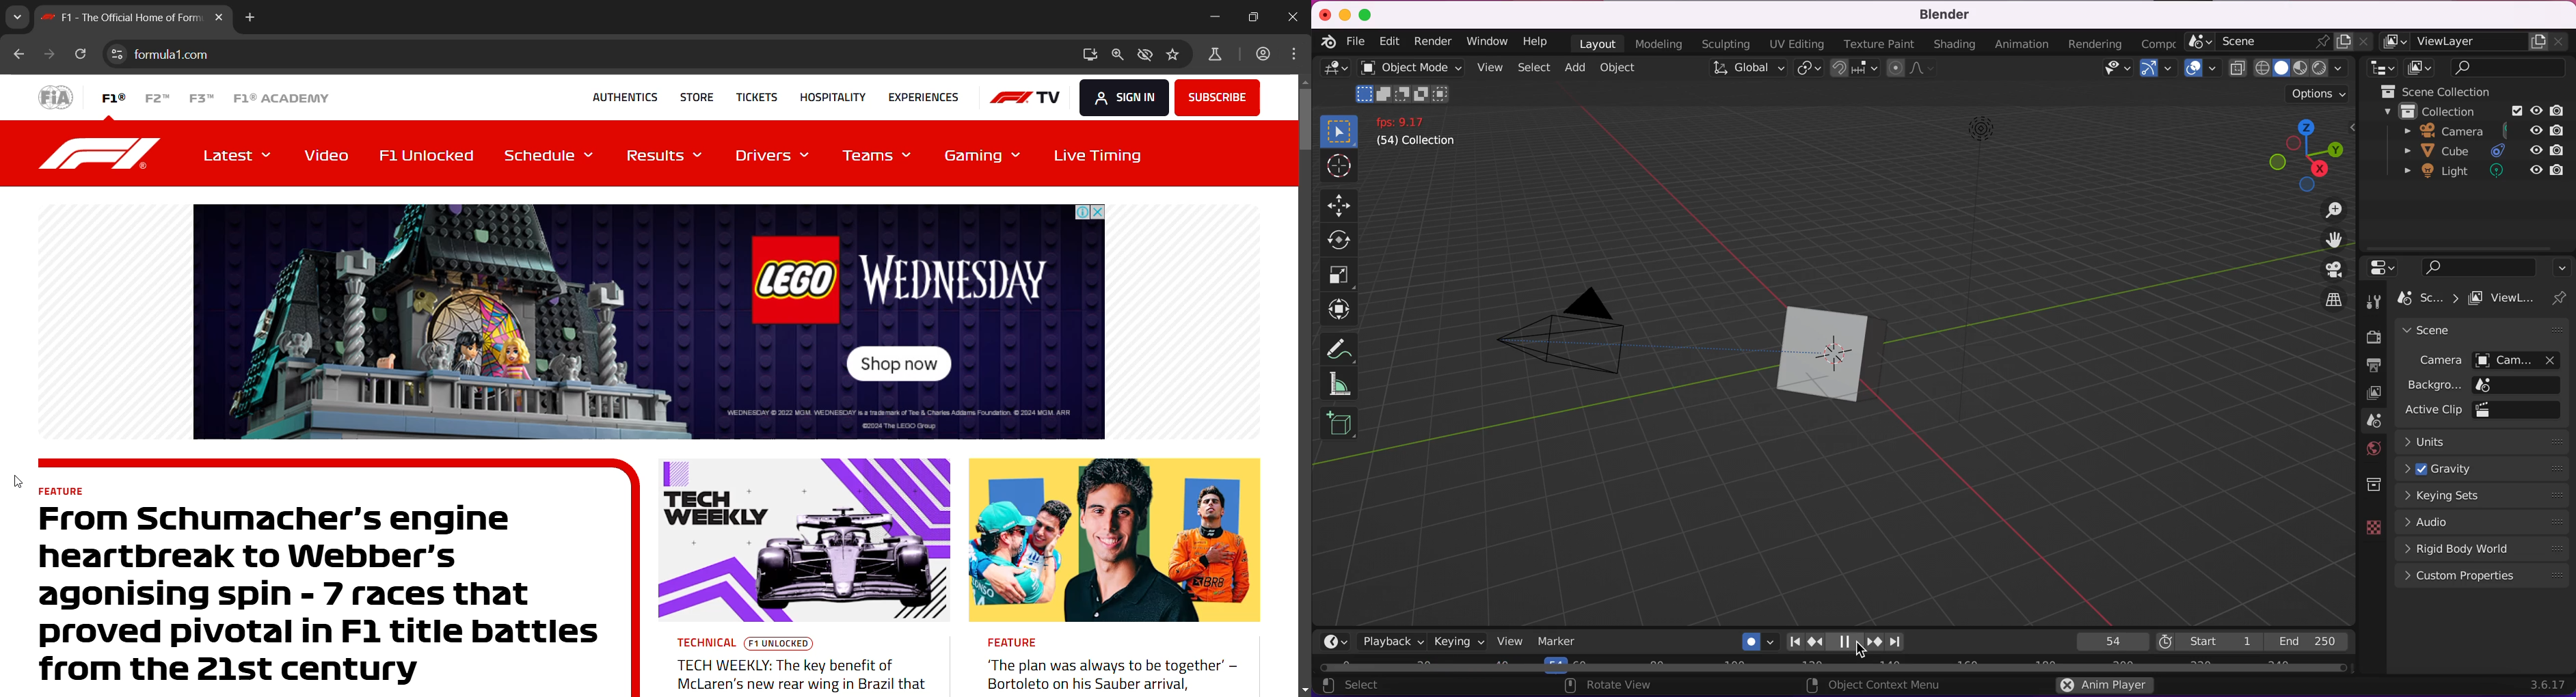 This screenshot has width=2576, height=700. Describe the element at coordinates (2377, 68) in the screenshot. I see `editor type` at that location.